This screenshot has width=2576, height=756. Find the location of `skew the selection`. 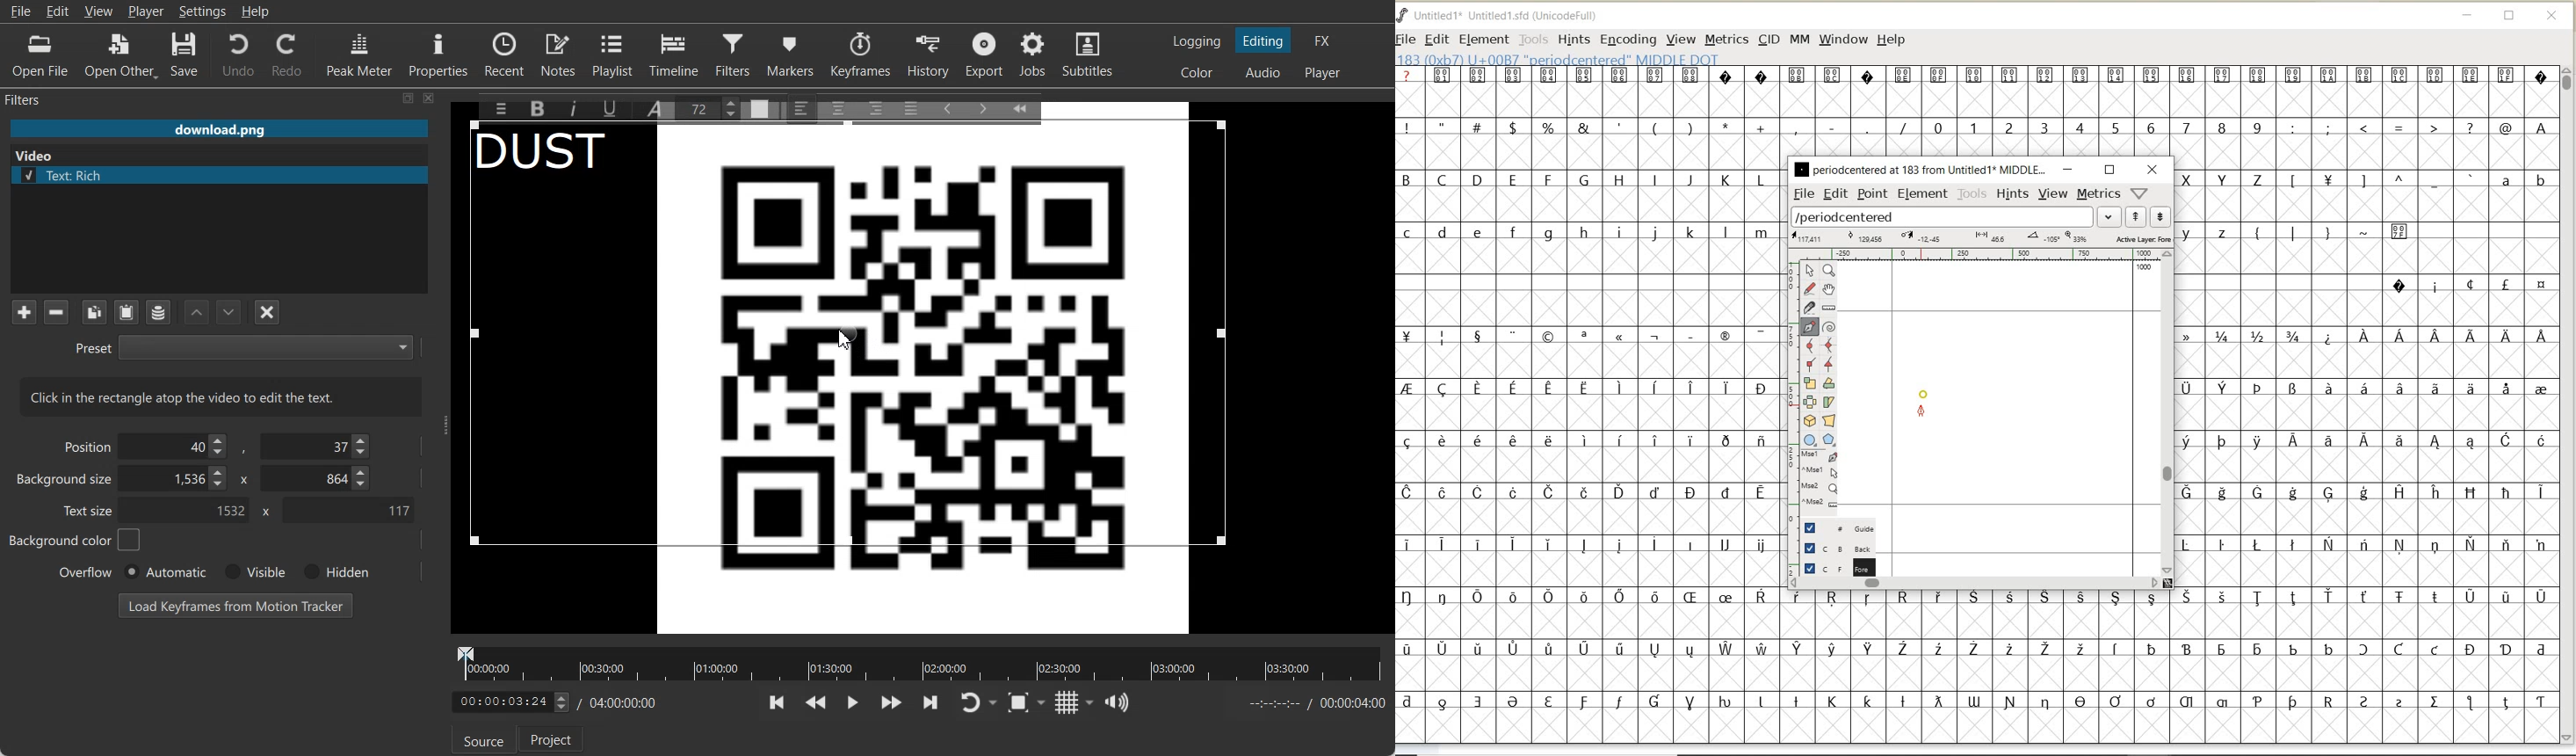

skew the selection is located at coordinates (1829, 400).